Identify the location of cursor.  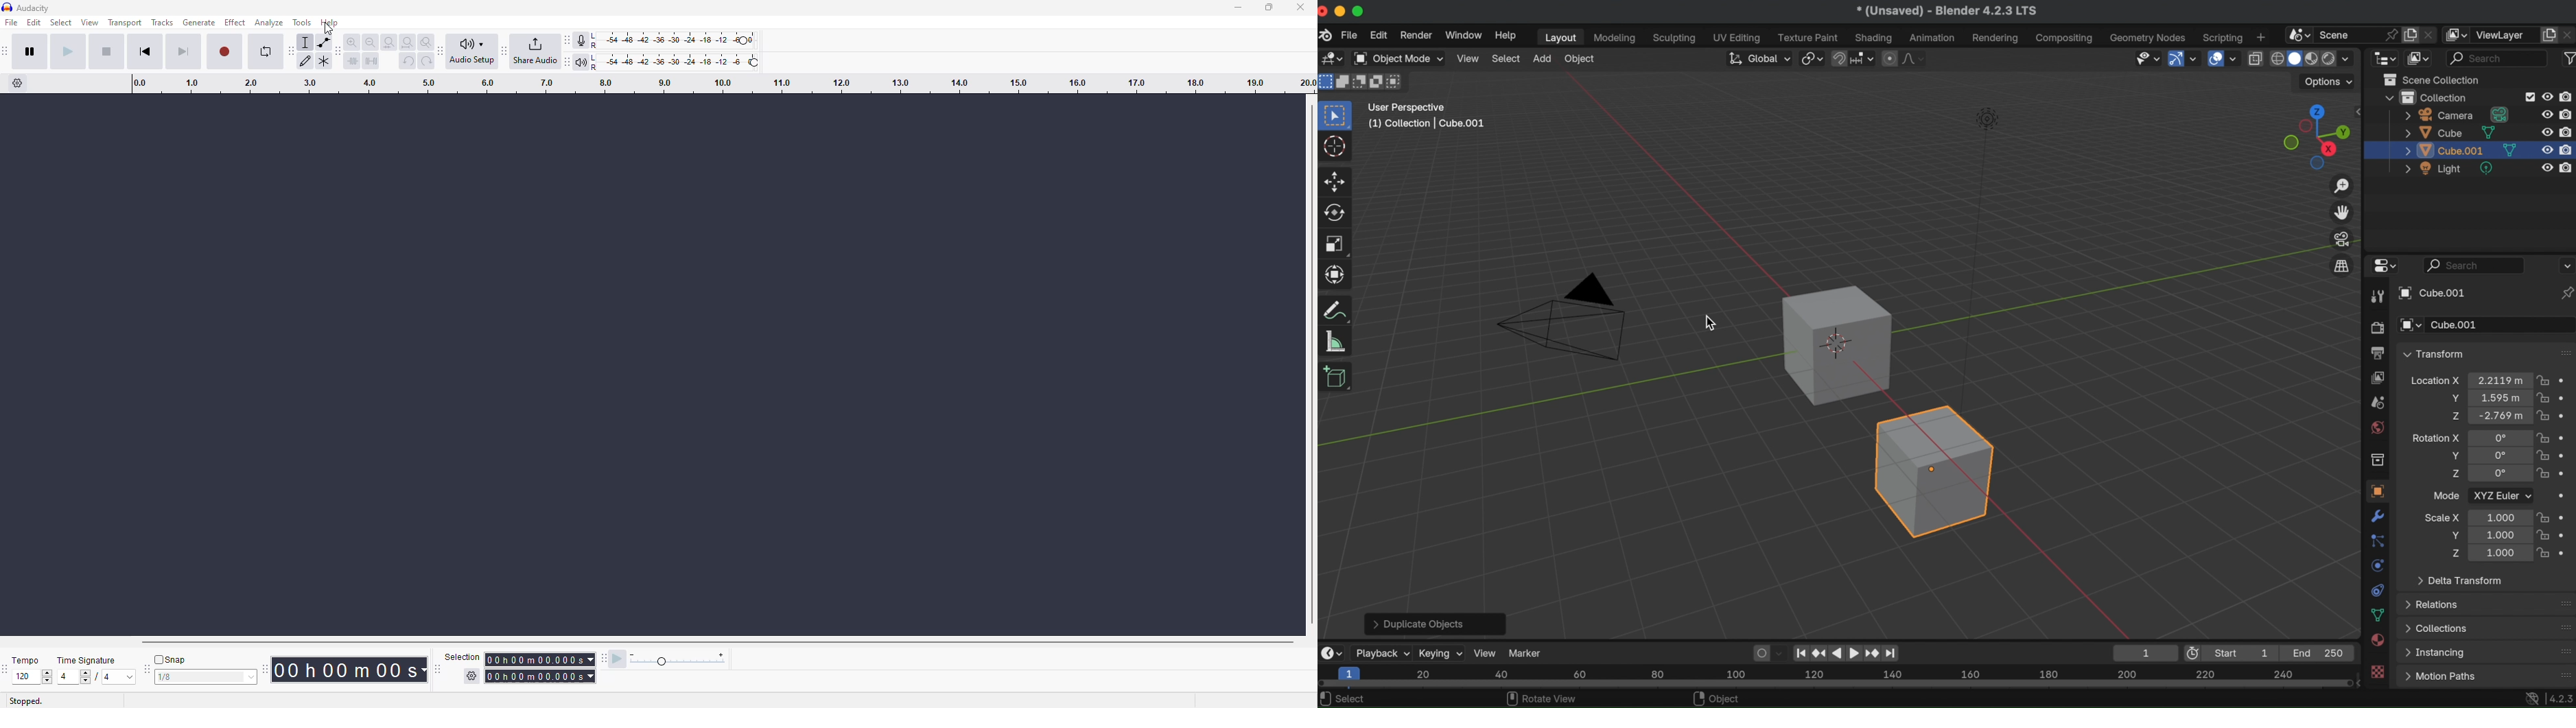
(329, 30).